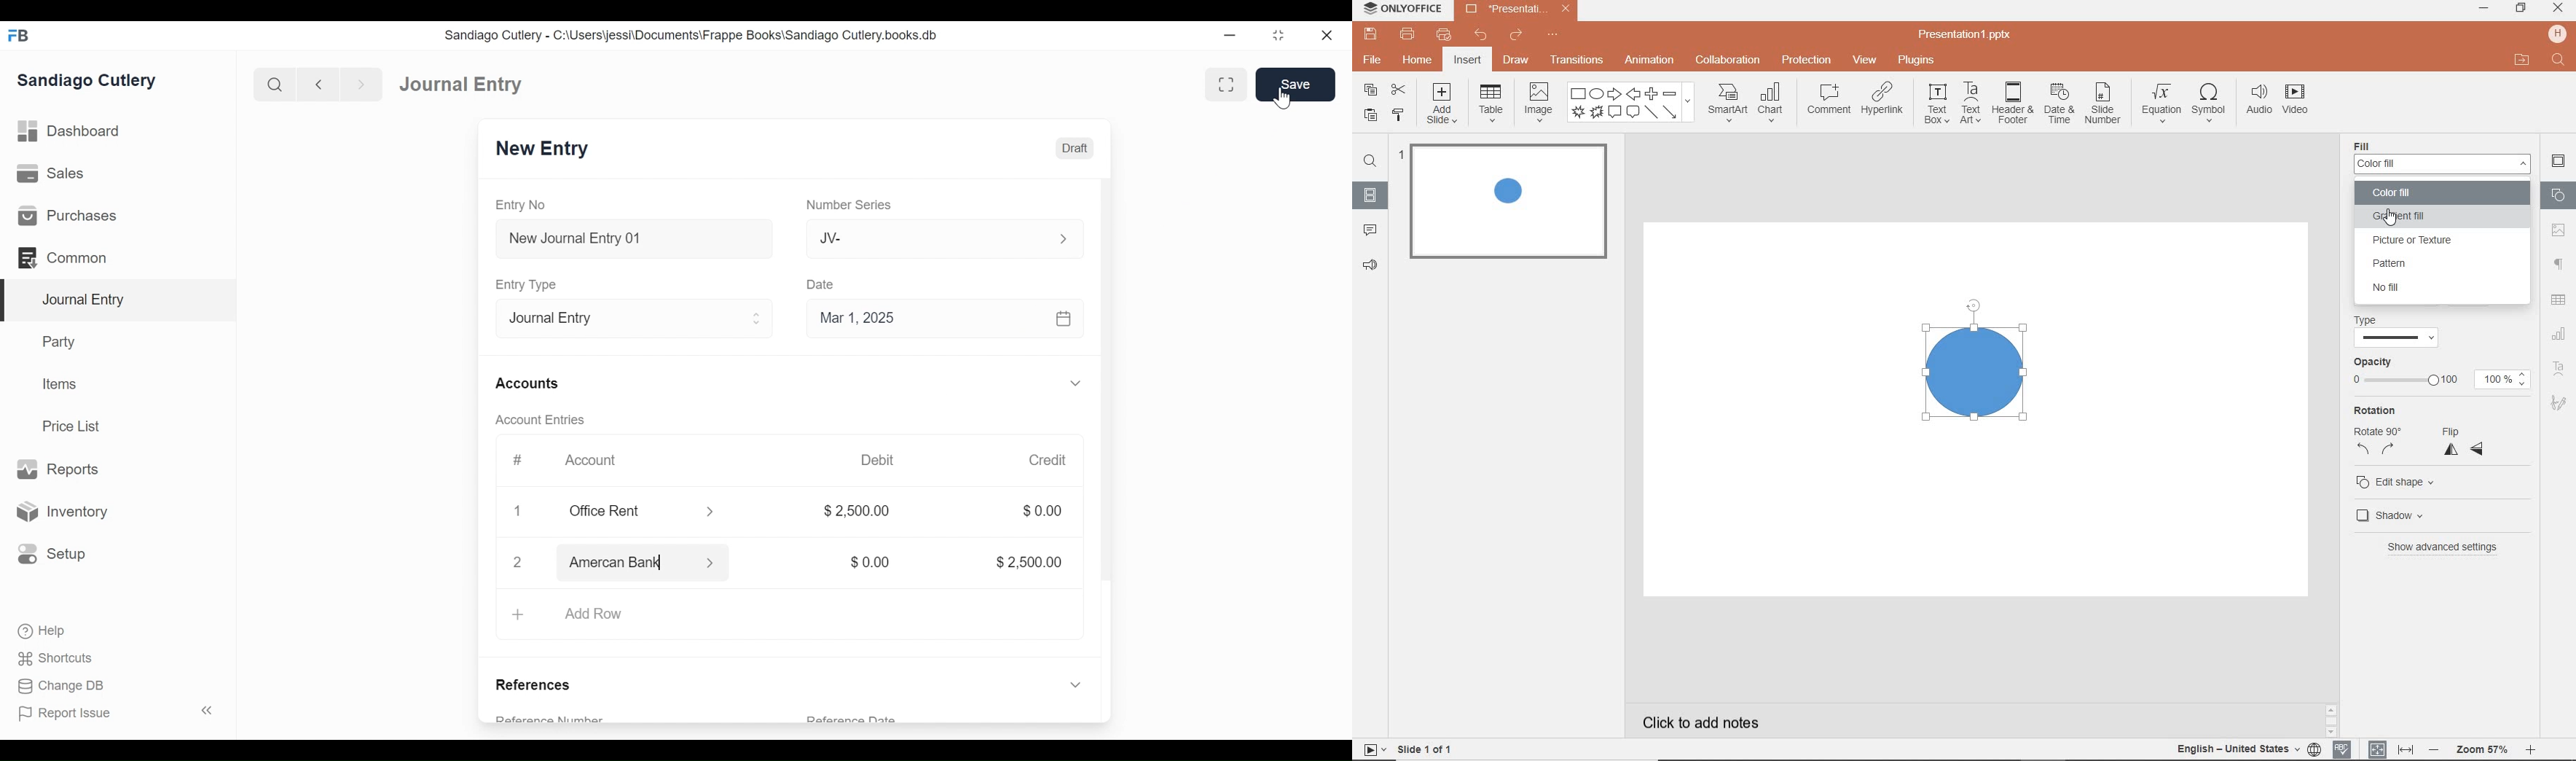  I want to click on animation, so click(1649, 61).